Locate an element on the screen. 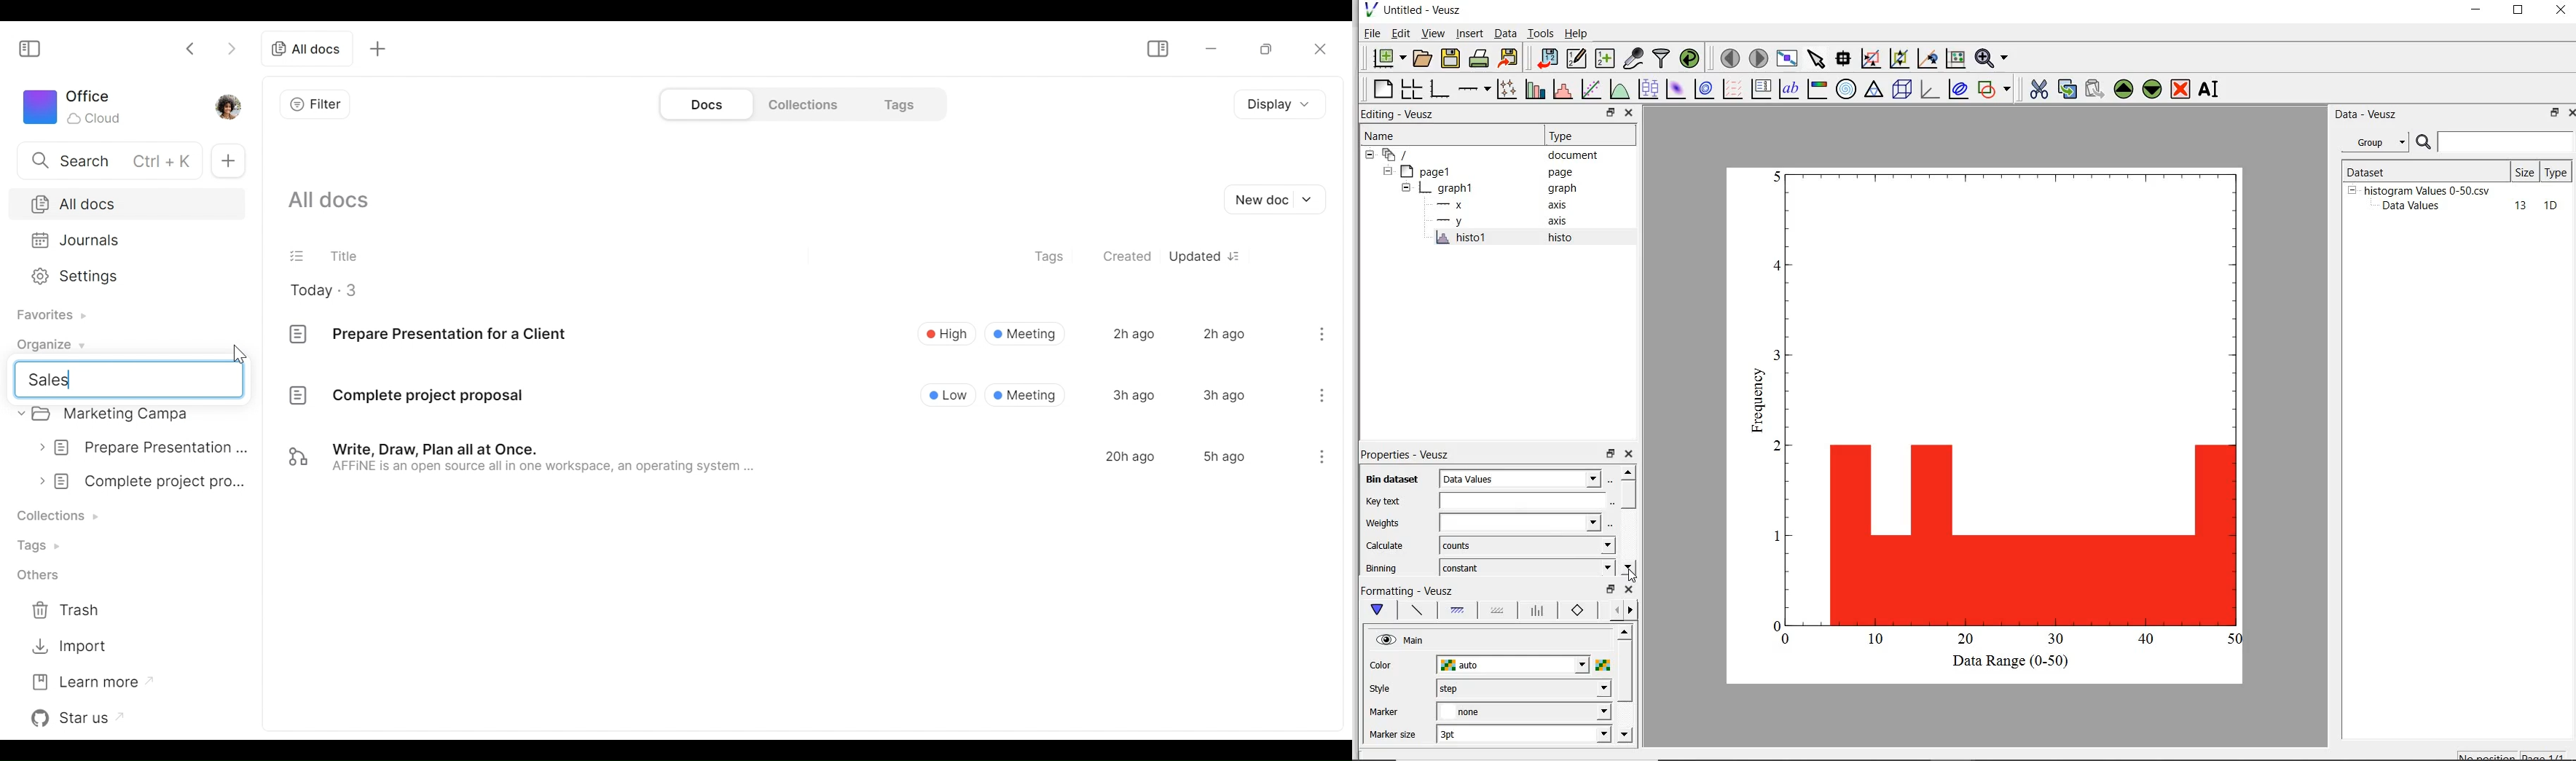  2h ago is located at coordinates (1224, 333).